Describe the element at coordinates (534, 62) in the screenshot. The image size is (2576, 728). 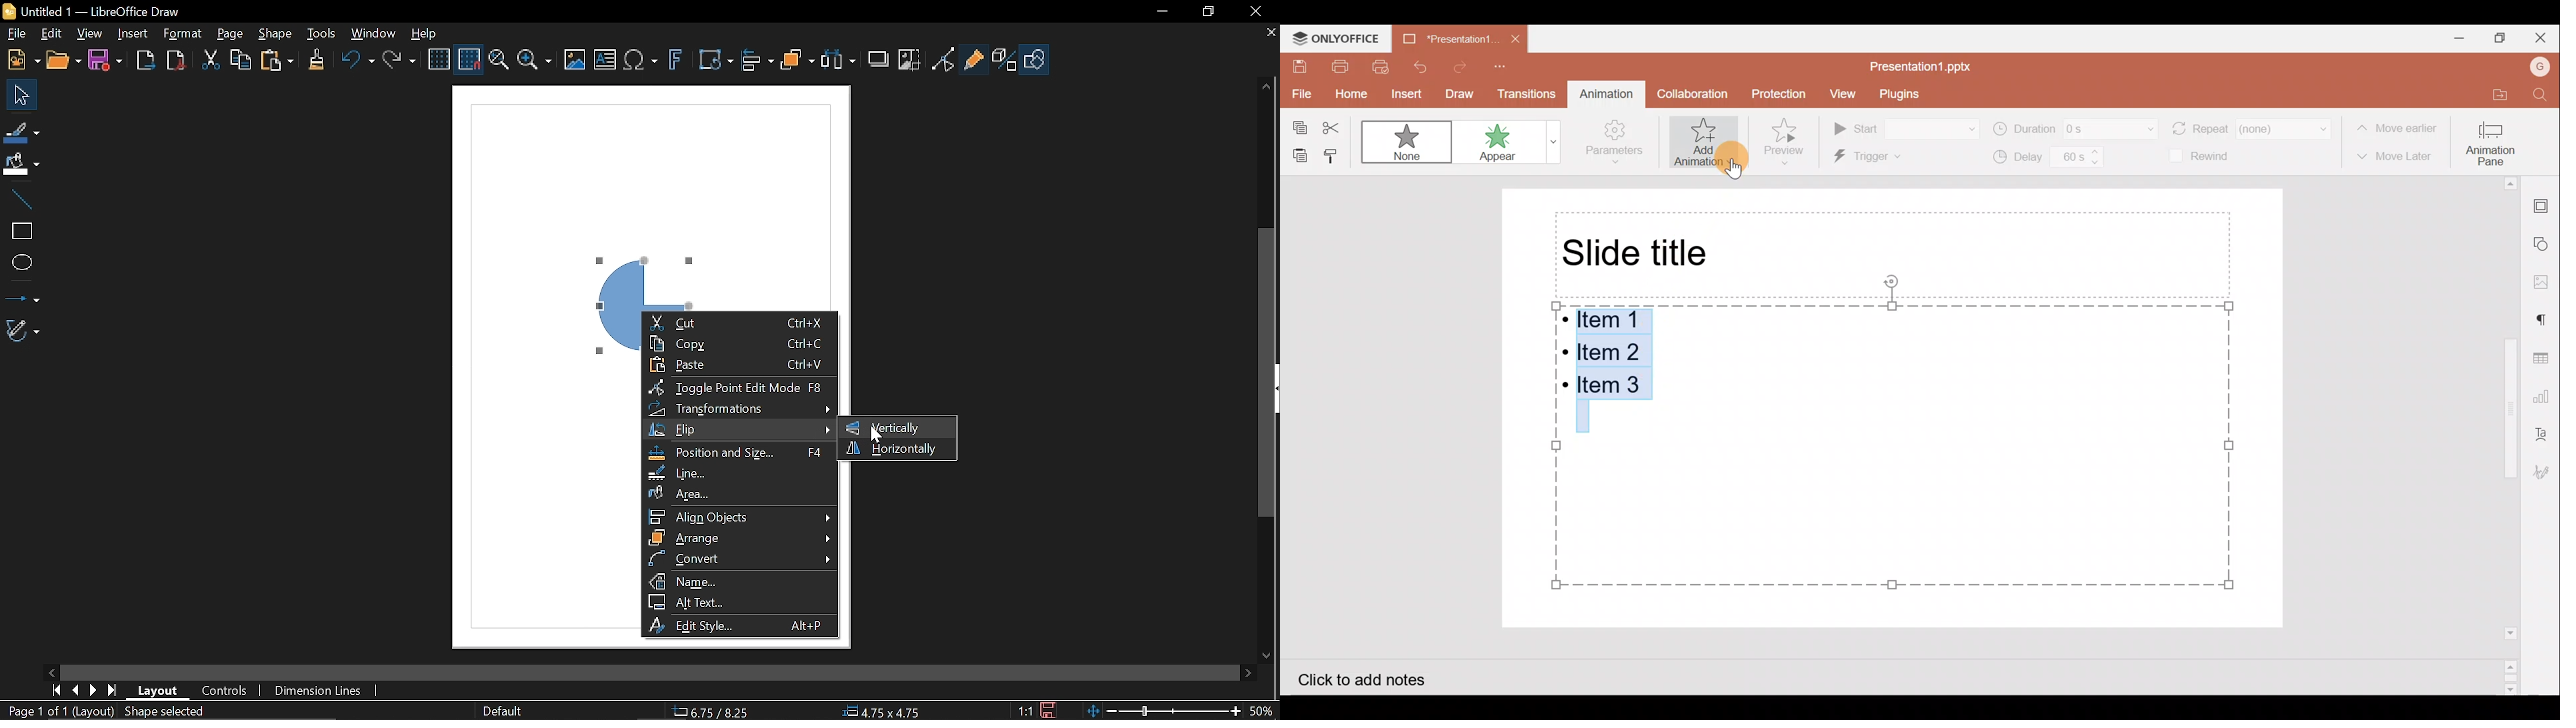
I see `Zoom` at that location.